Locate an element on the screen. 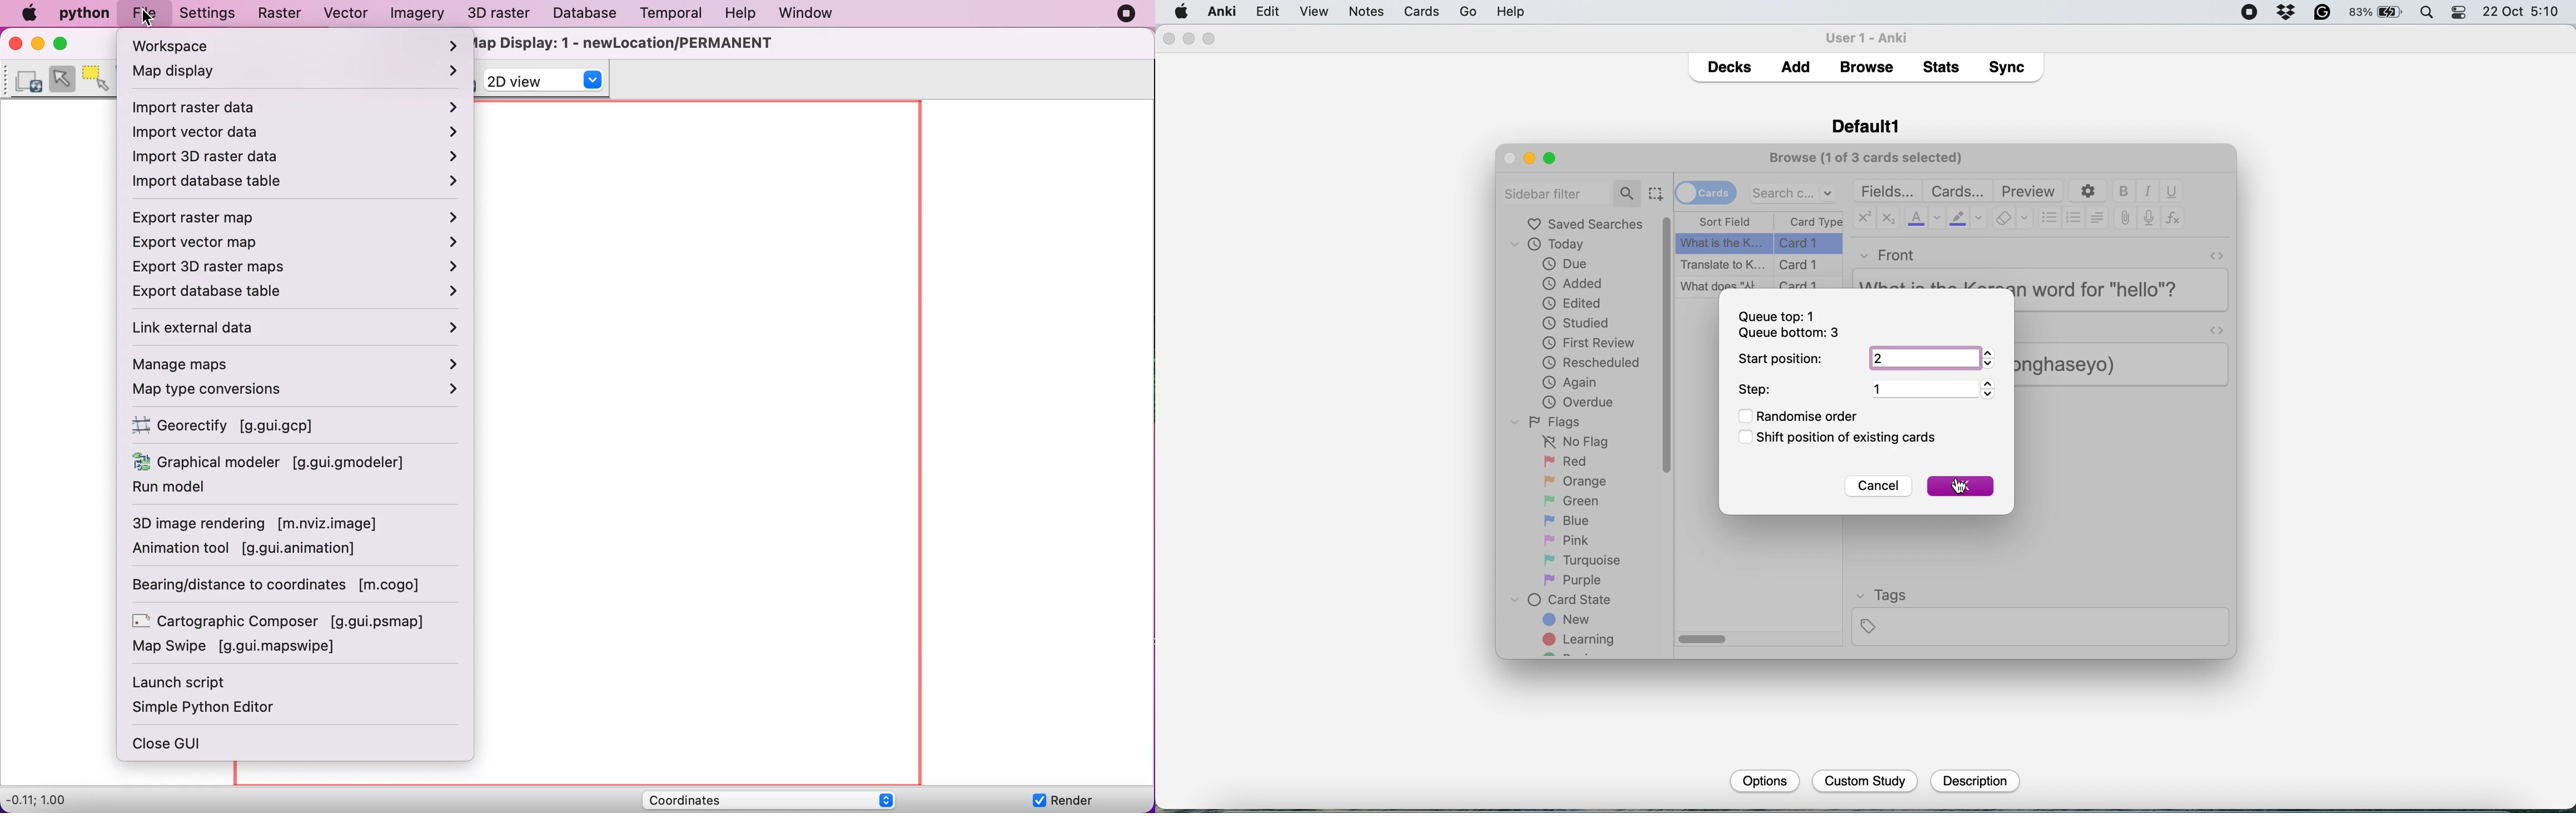  studied is located at coordinates (1577, 323).